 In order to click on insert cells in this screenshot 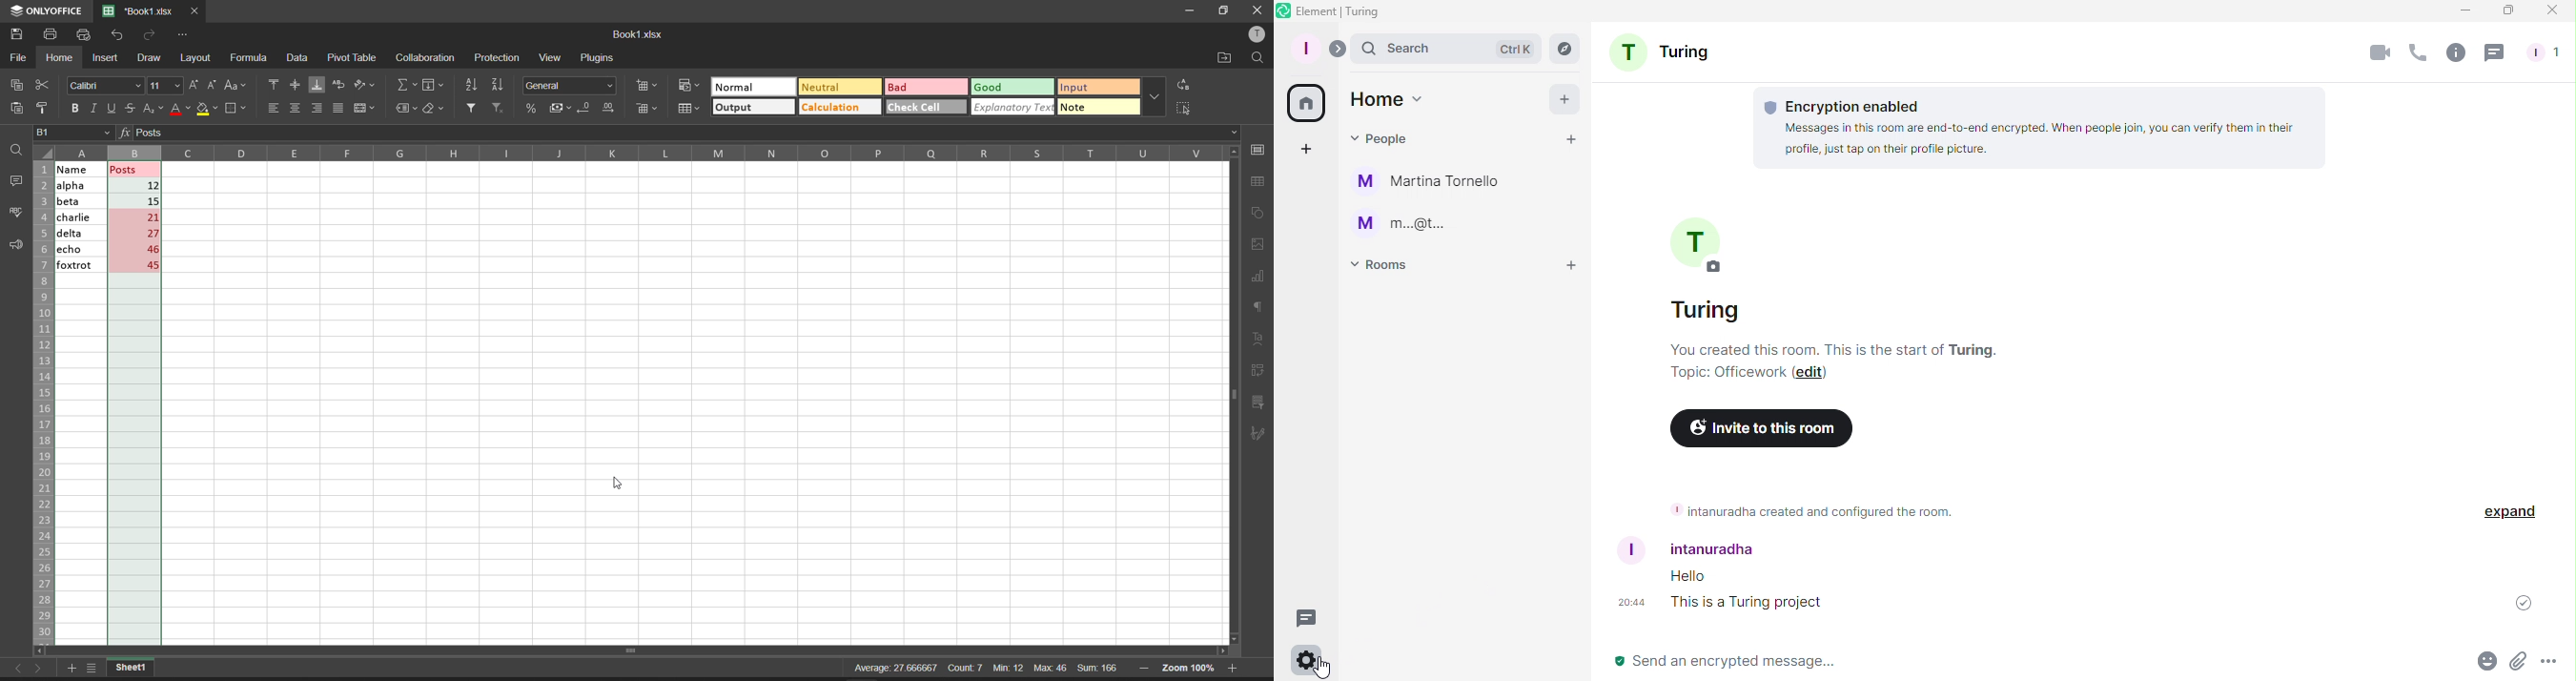, I will do `click(649, 85)`.